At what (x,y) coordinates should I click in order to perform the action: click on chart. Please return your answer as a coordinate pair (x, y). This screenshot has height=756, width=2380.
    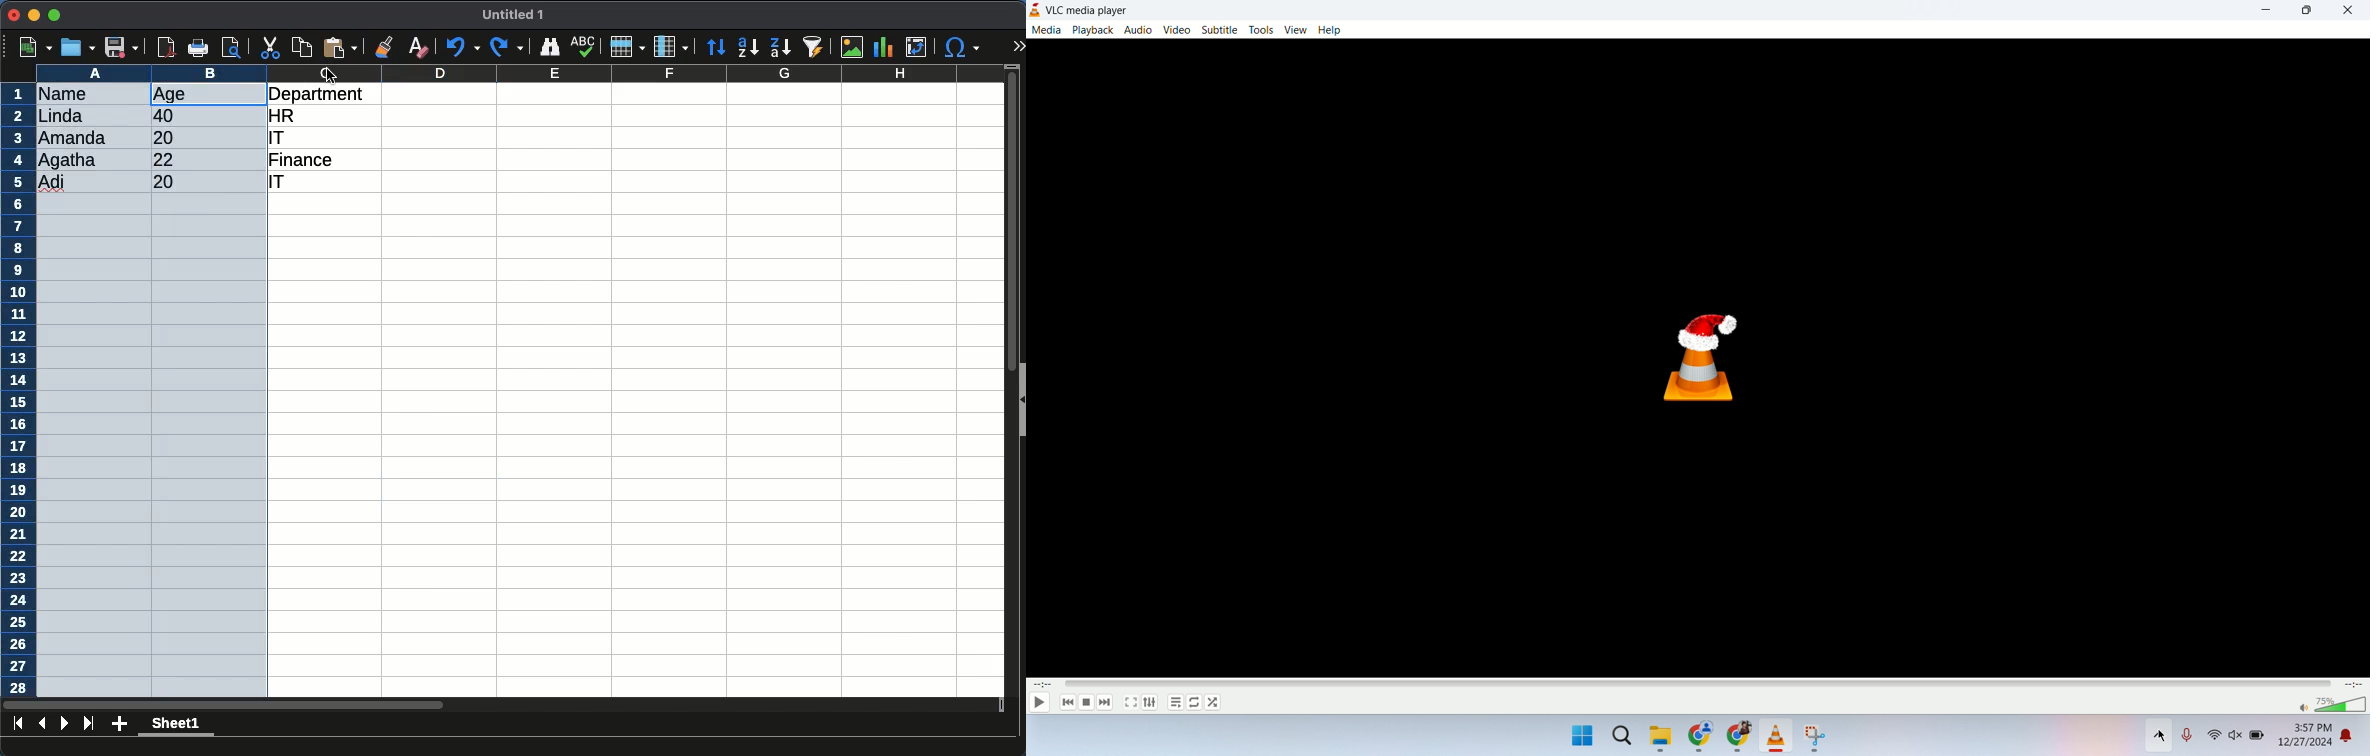
    Looking at the image, I should click on (884, 47).